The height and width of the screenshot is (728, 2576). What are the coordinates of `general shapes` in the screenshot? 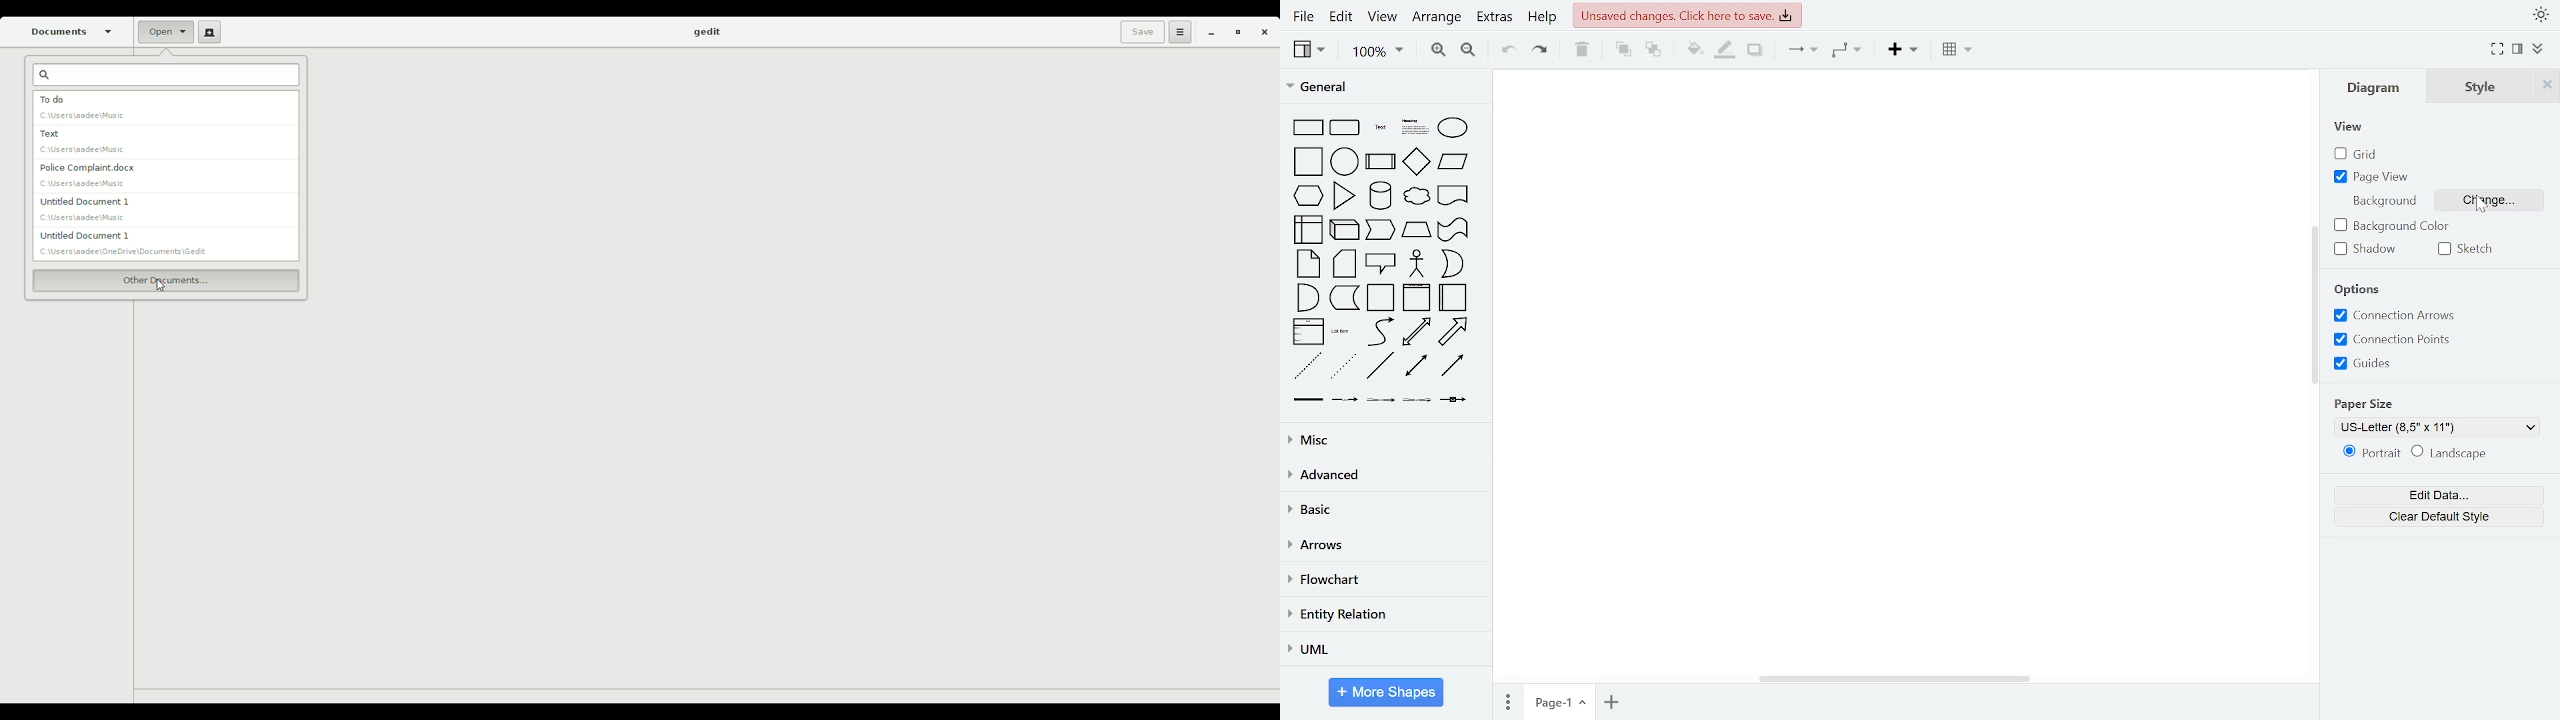 It's located at (1309, 296).